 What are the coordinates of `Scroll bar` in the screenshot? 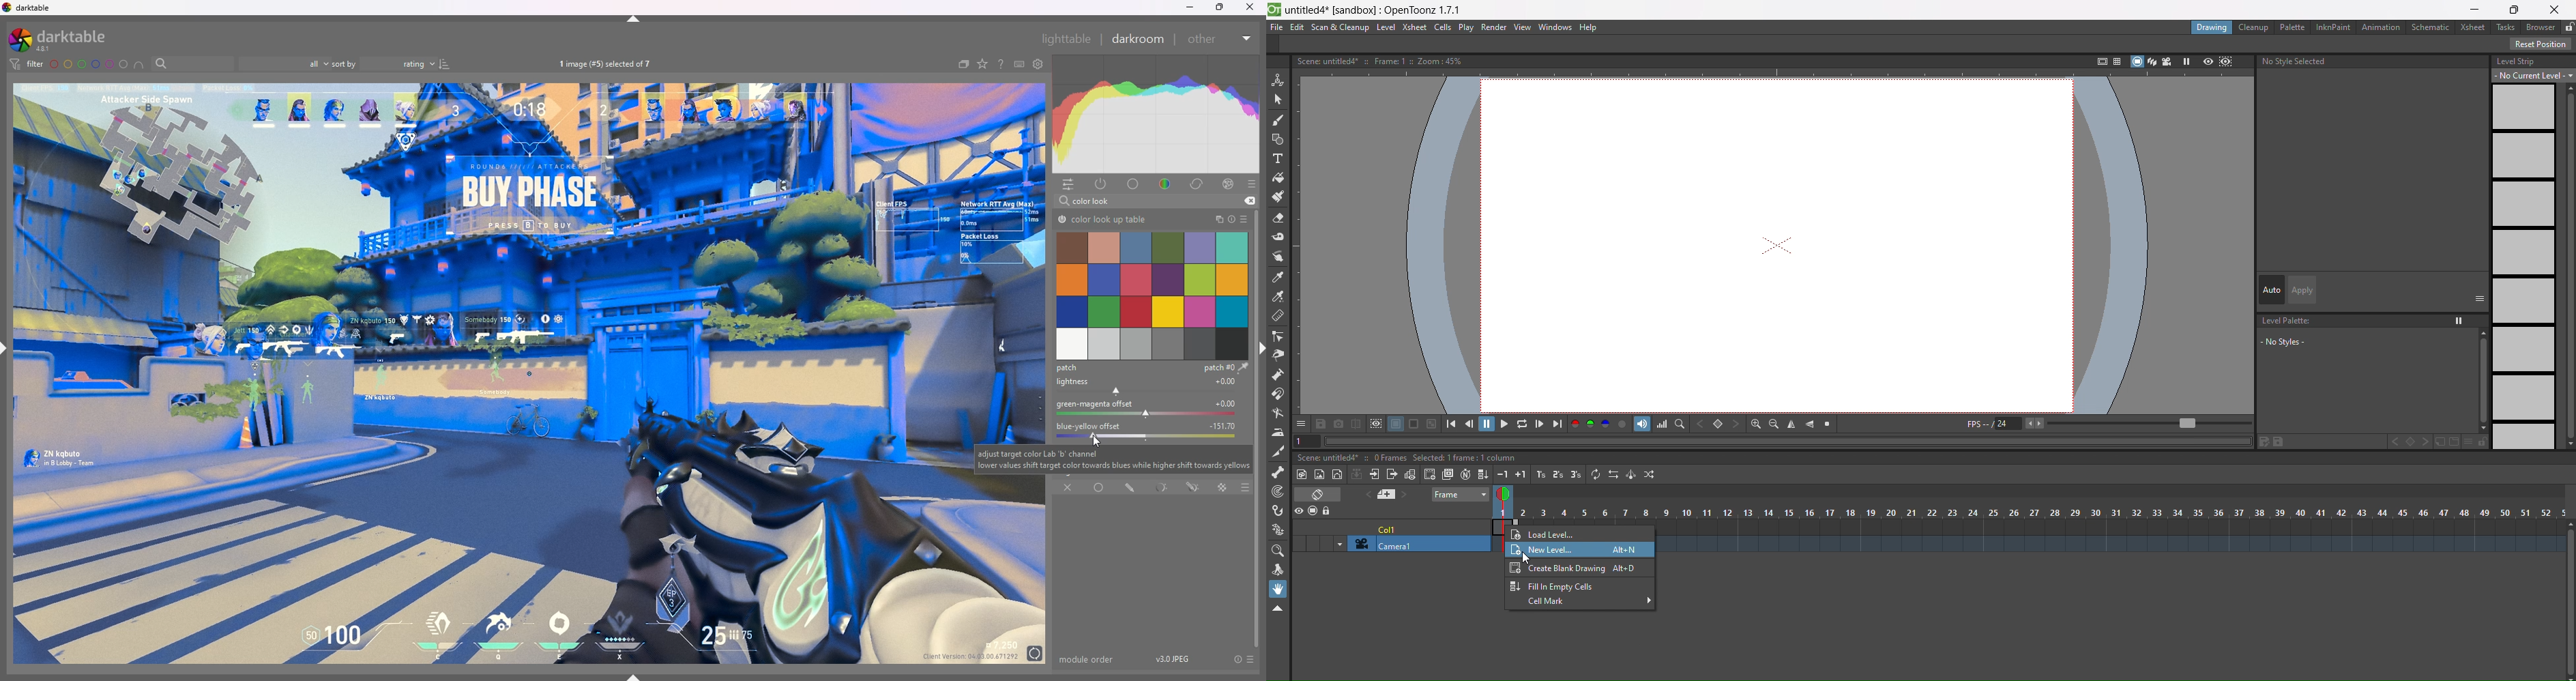 It's located at (2568, 266).